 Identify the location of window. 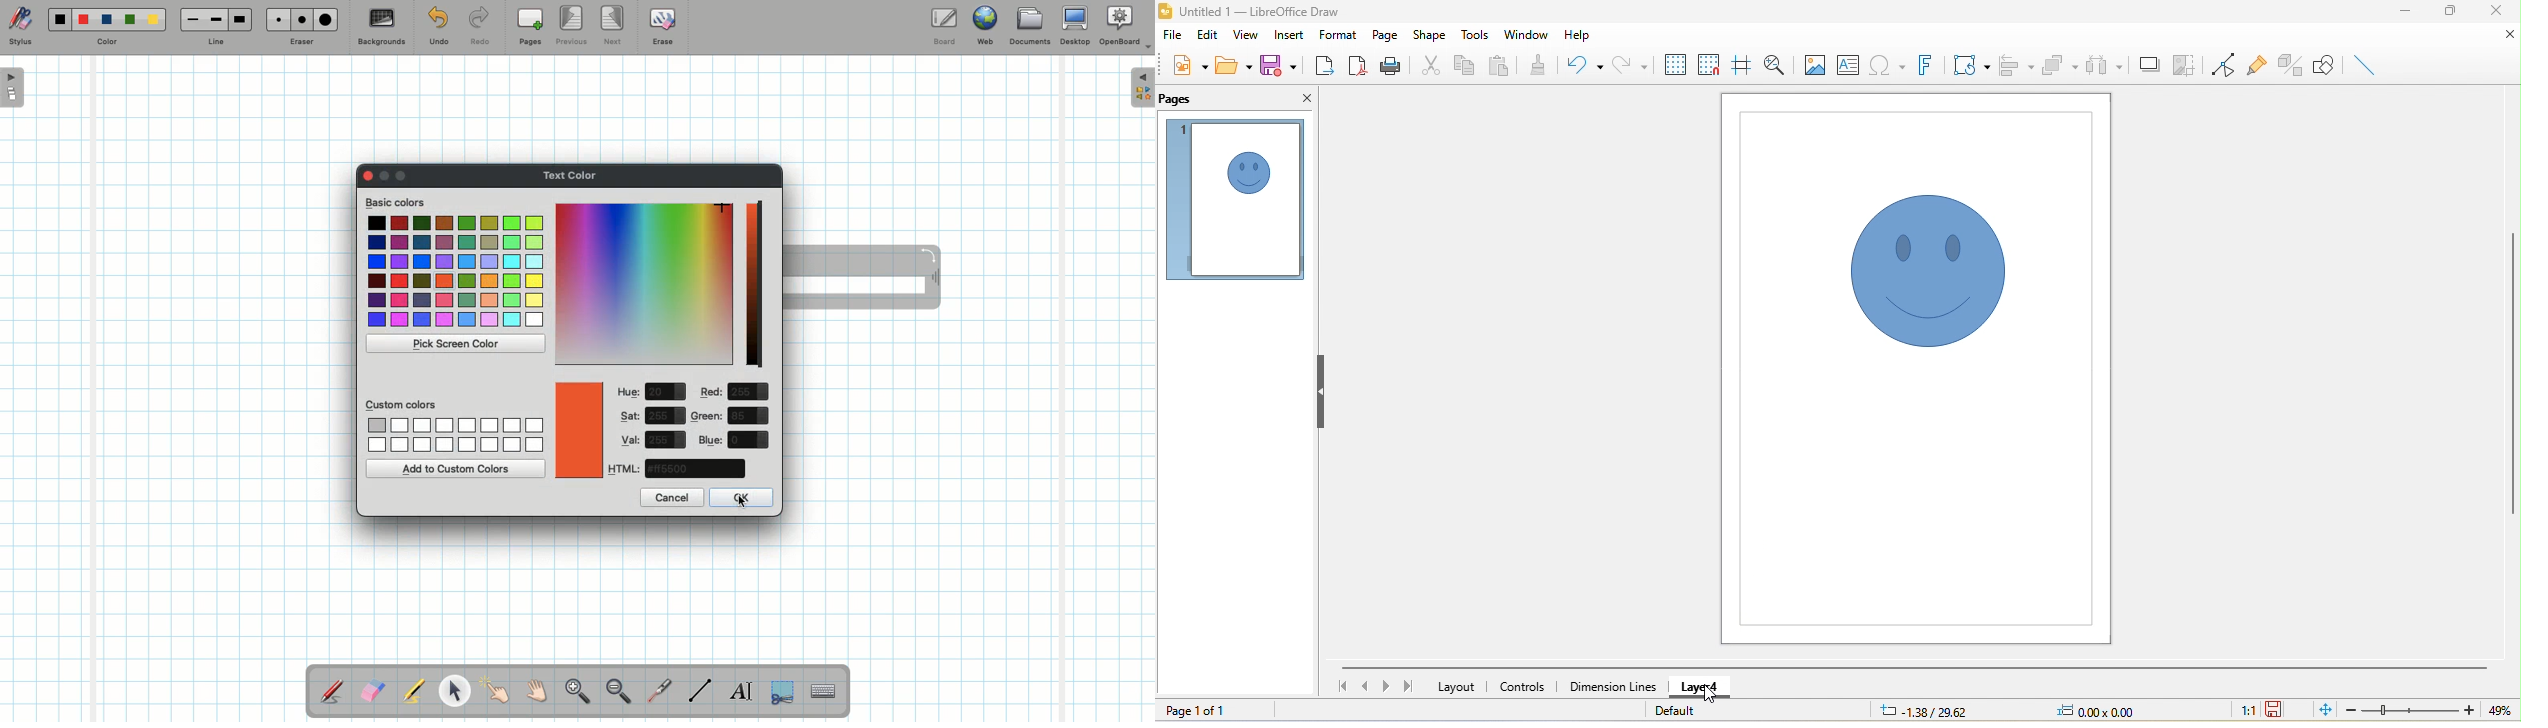
(1528, 33).